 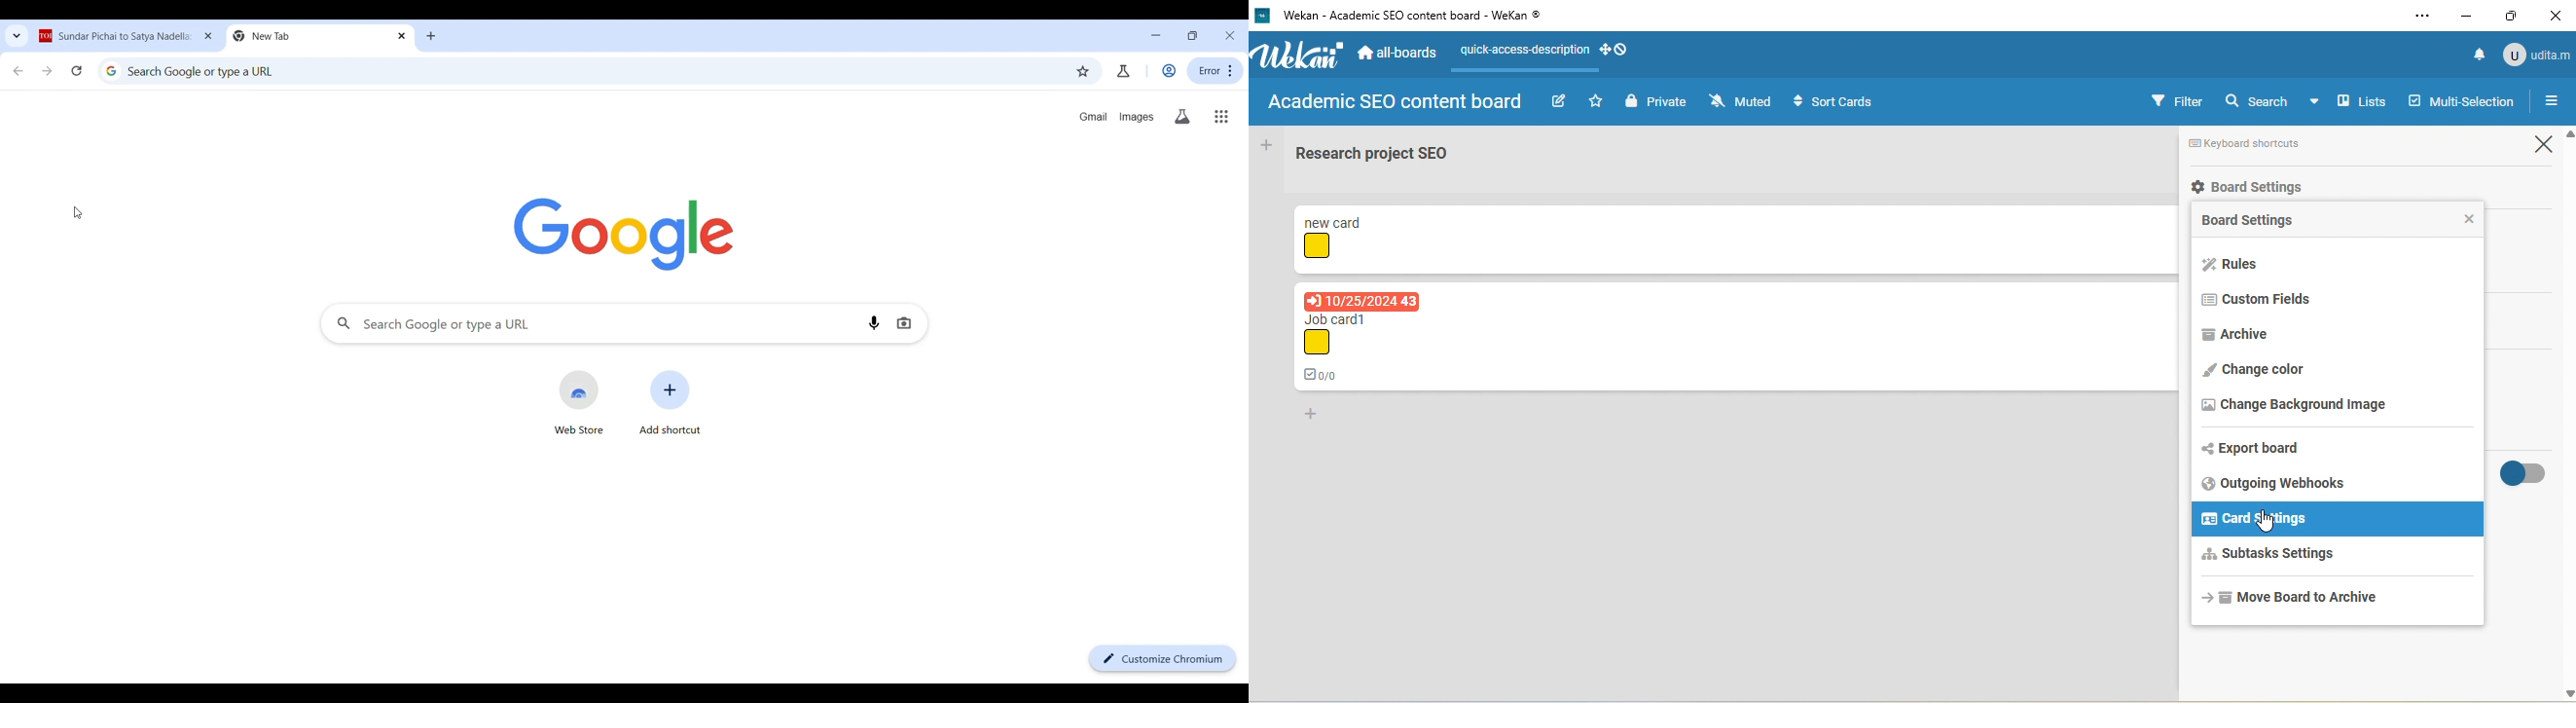 What do you see at coordinates (1319, 343) in the screenshot?
I see `yellow shape` at bounding box center [1319, 343].